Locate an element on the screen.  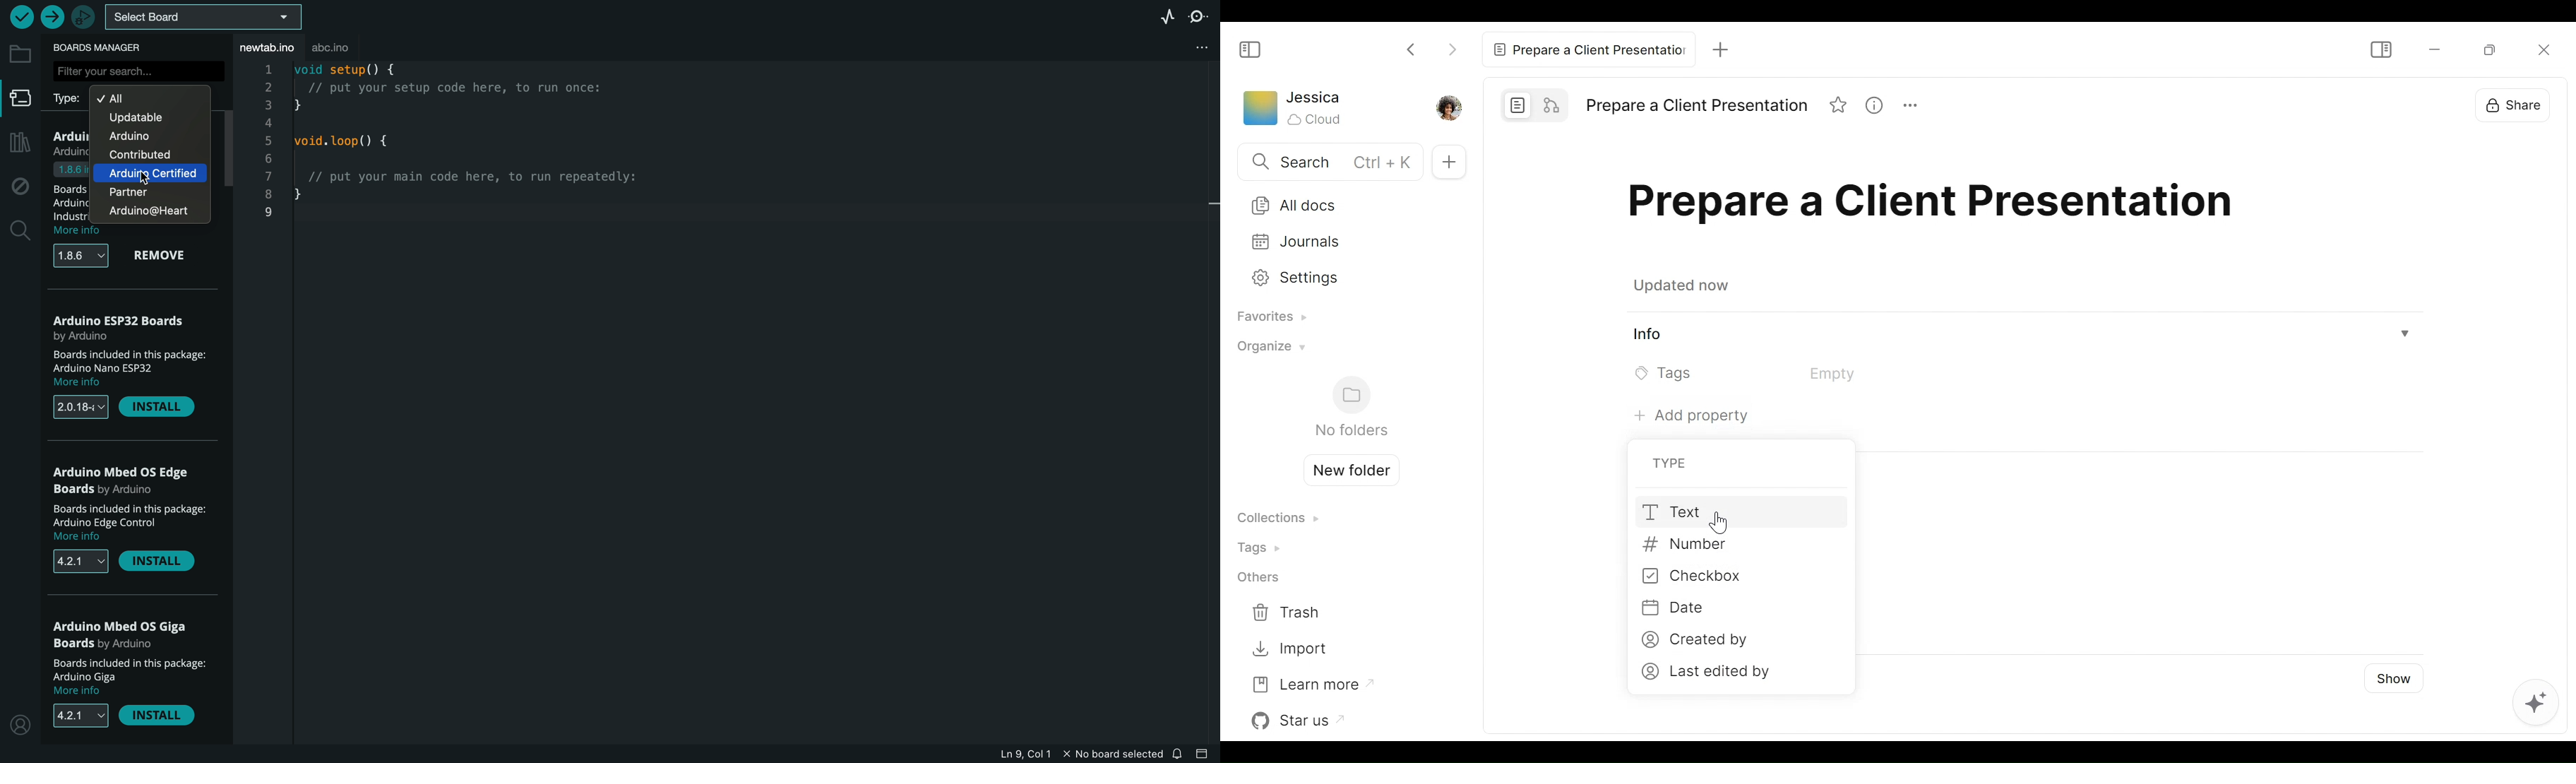
Folders is located at coordinates (1350, 408).